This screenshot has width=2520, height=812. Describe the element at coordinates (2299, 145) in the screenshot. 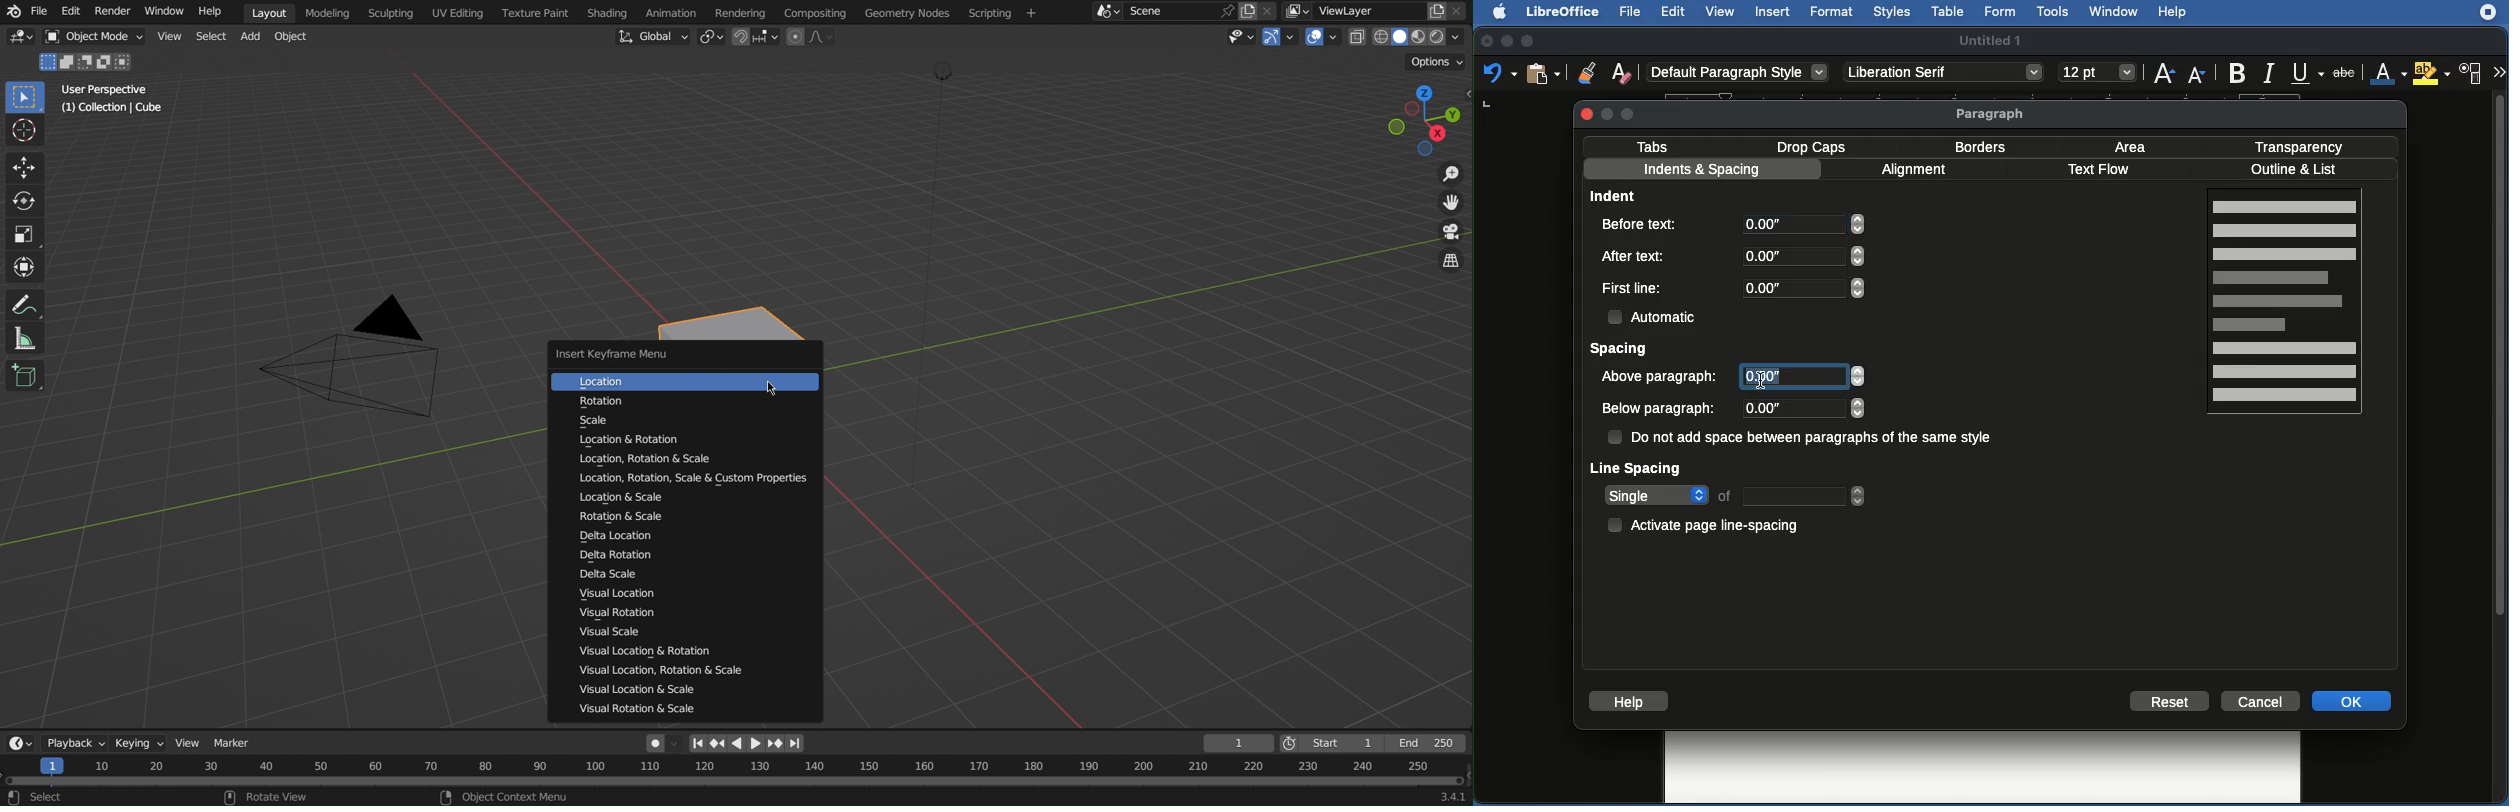

I see `Transparency` at that location.